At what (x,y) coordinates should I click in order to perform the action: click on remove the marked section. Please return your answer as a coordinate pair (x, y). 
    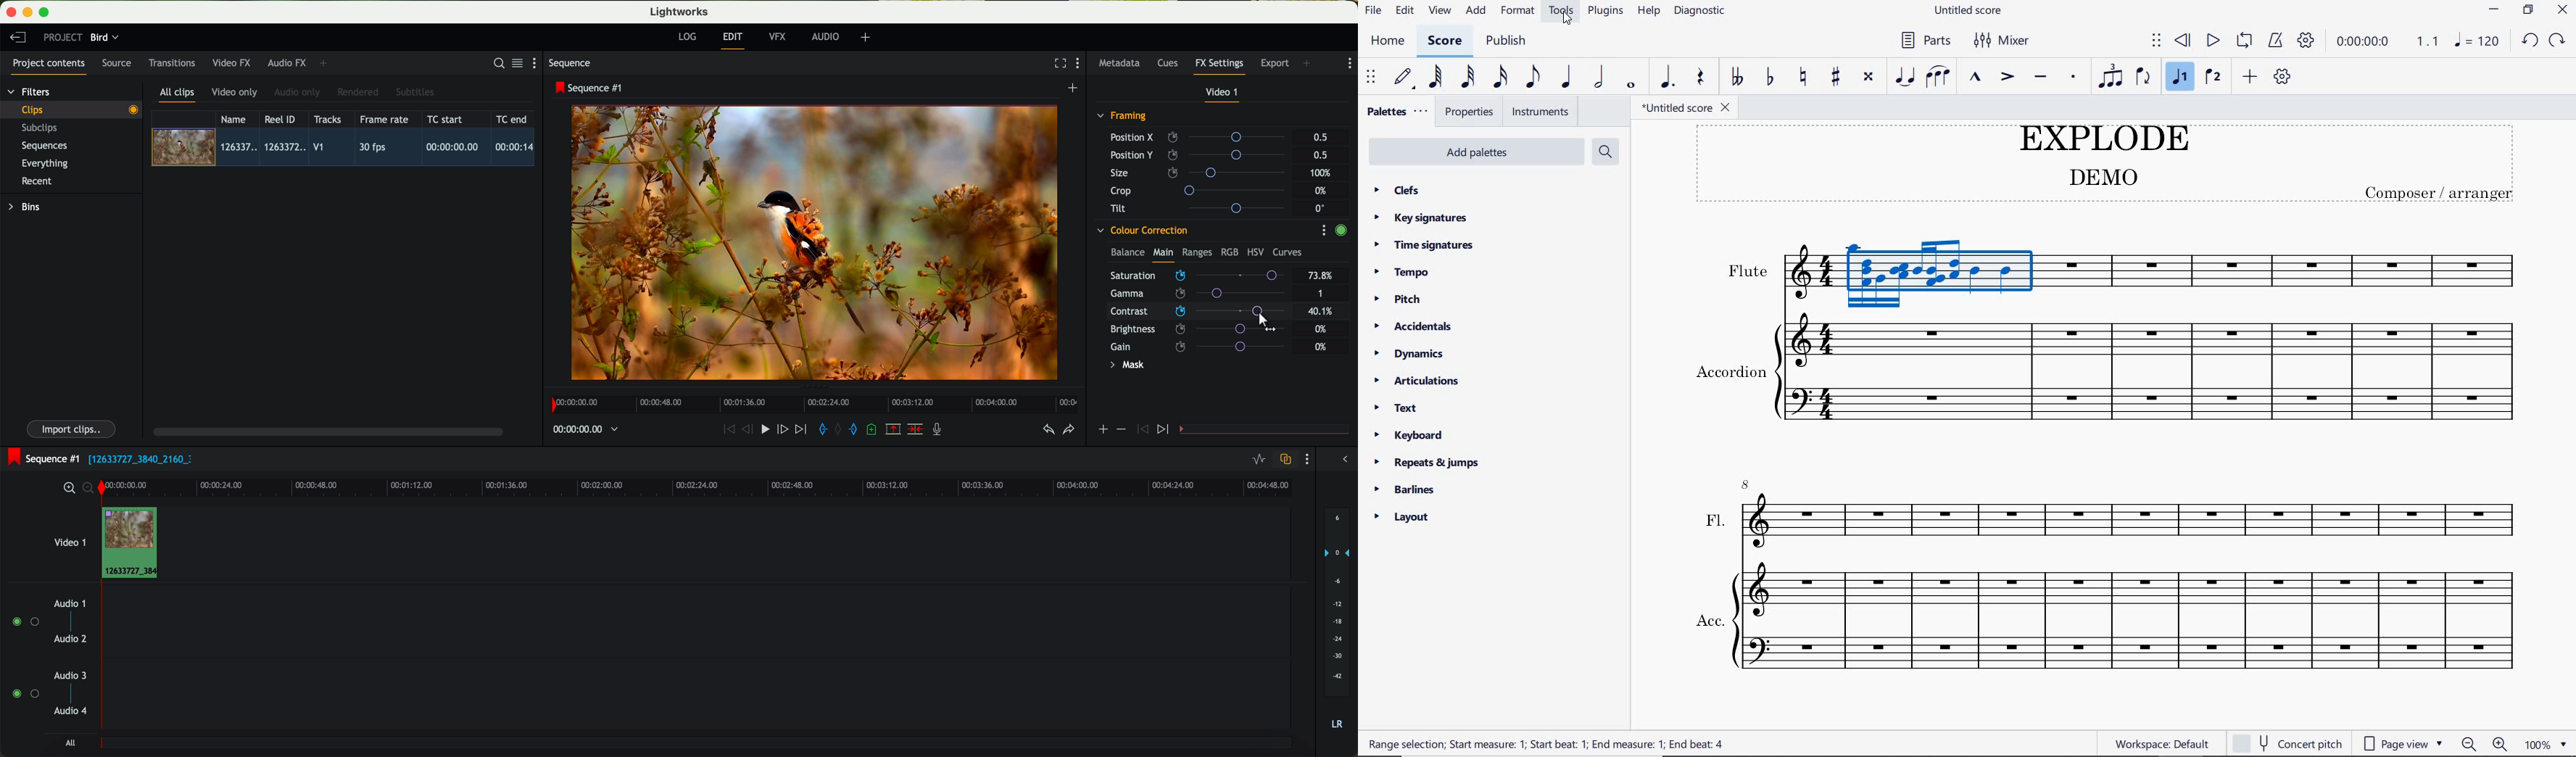
    Looking at the image, I should click on (895, 429).